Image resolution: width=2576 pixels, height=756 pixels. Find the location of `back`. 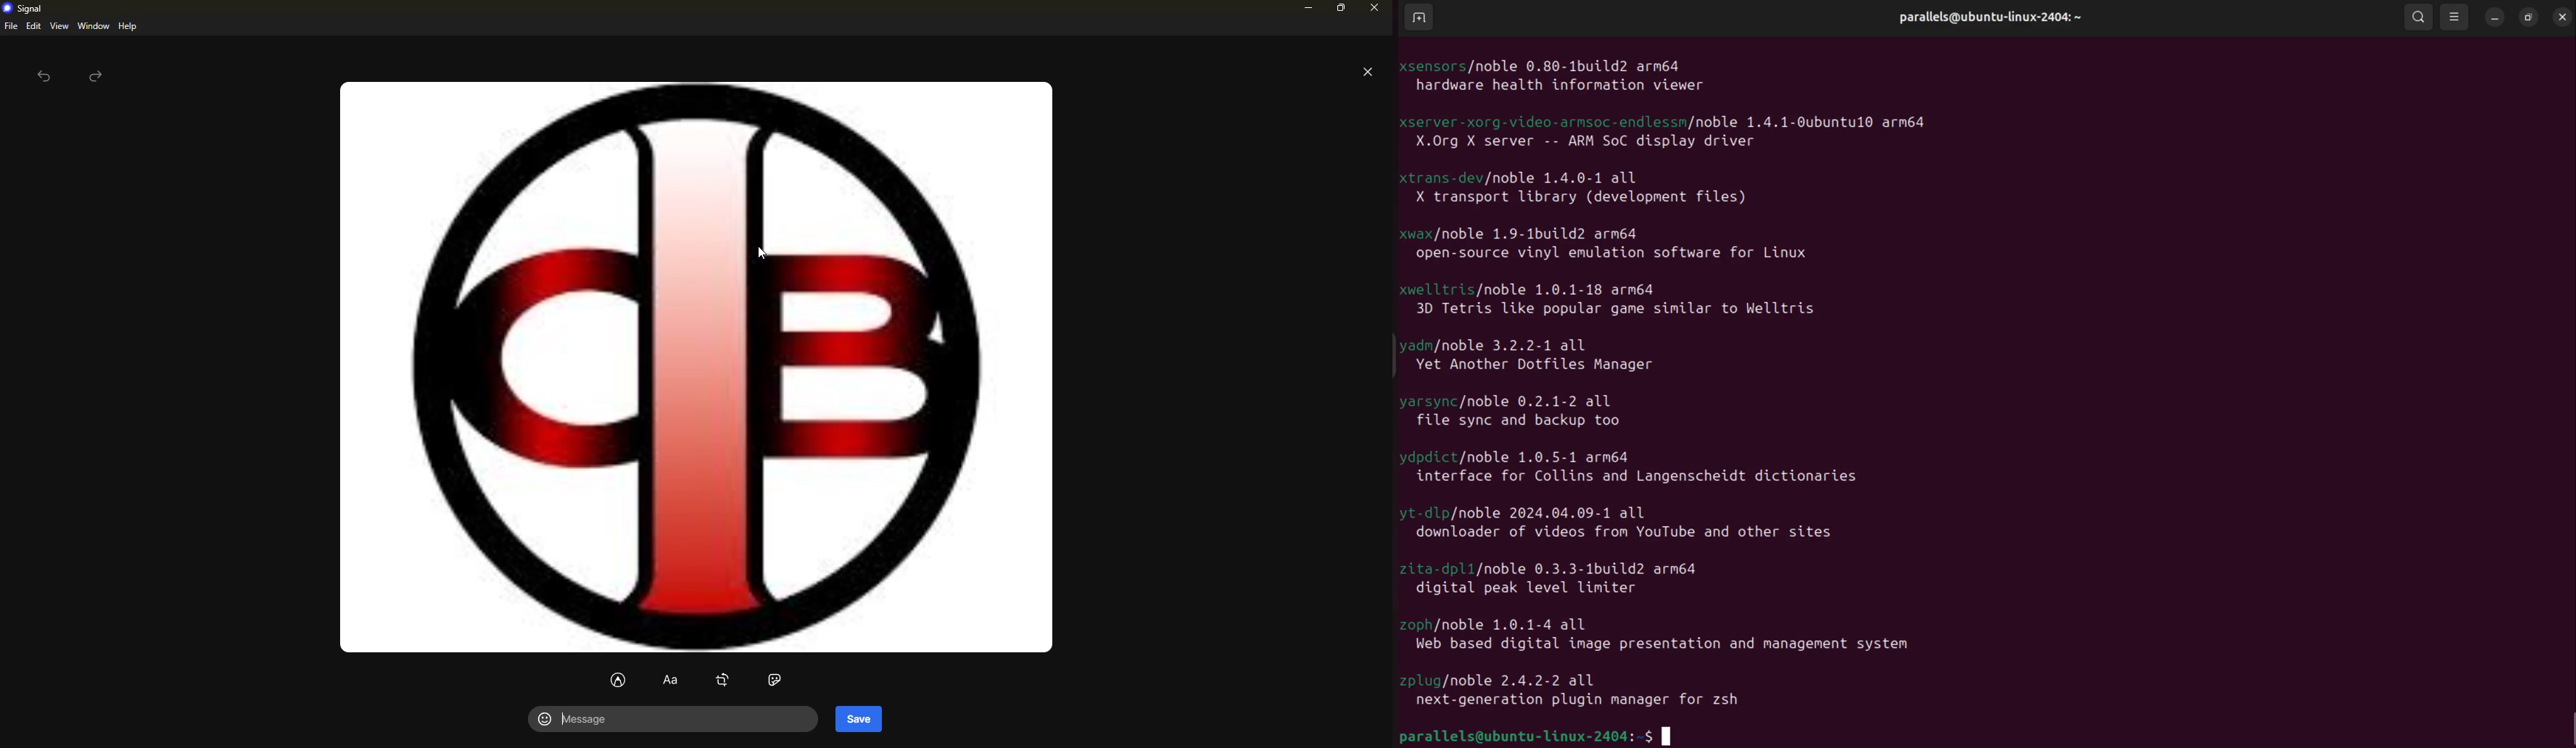

back is located at coordinates (44, 78).